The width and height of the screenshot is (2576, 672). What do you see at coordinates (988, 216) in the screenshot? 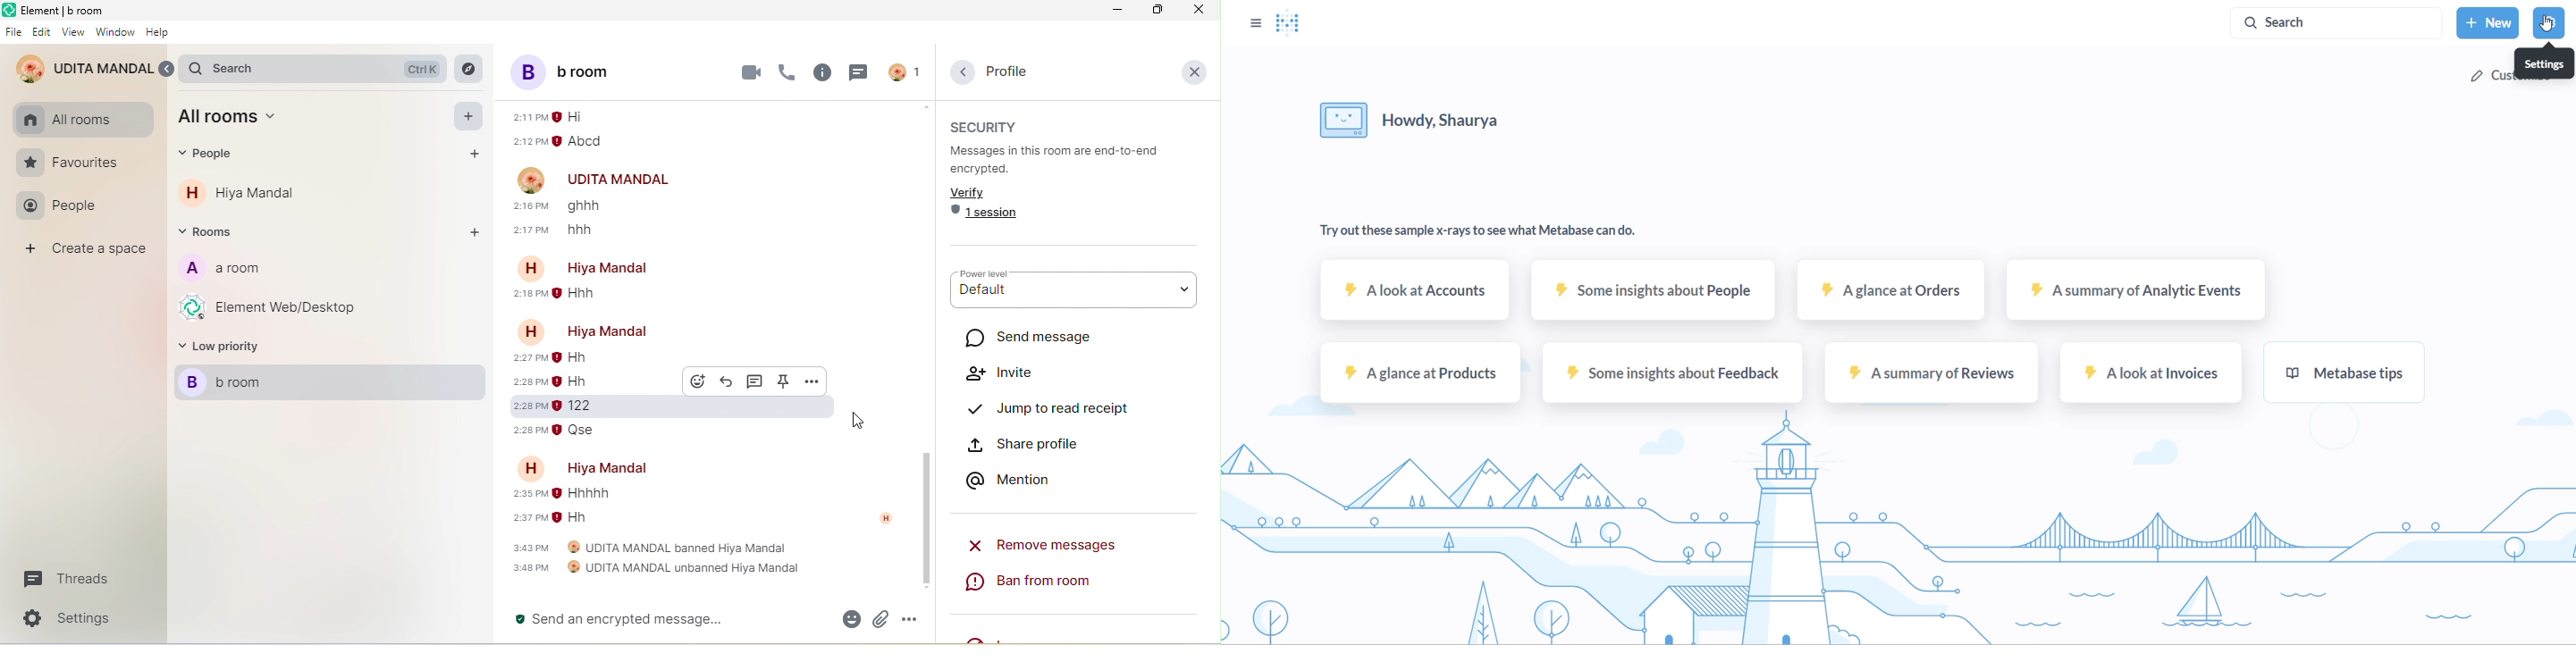
I see `1 session` at bounding box center [988, 216].